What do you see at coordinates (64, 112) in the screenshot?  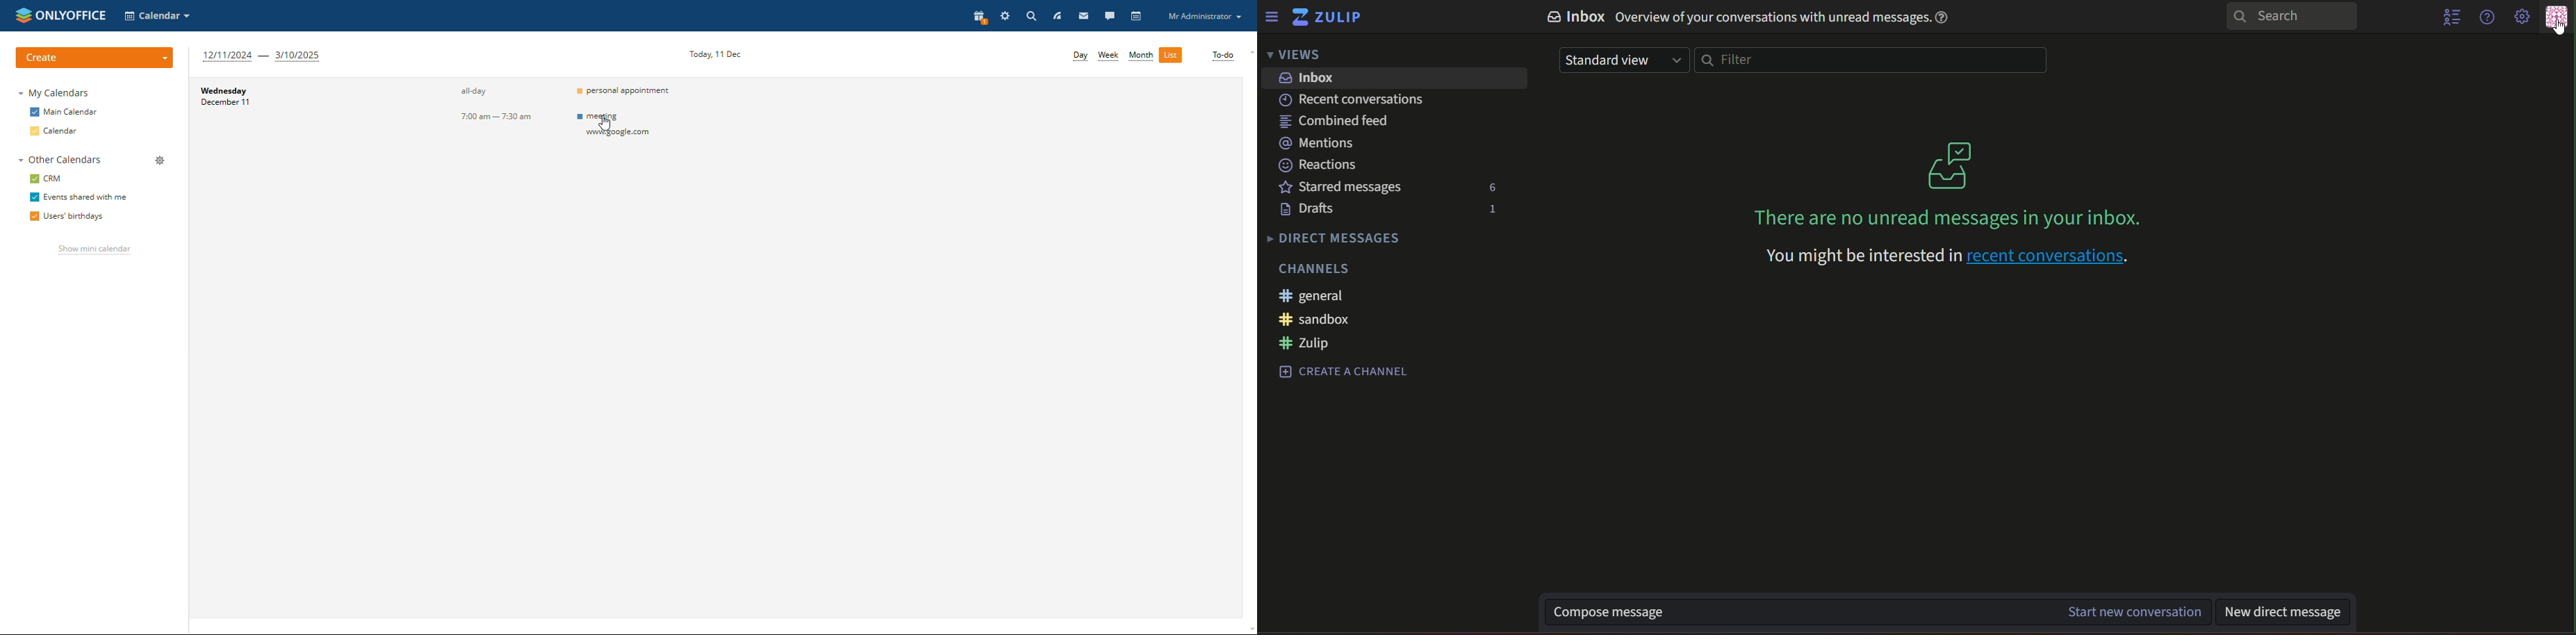 I see `main calendar` at bounding box center [64, 112].